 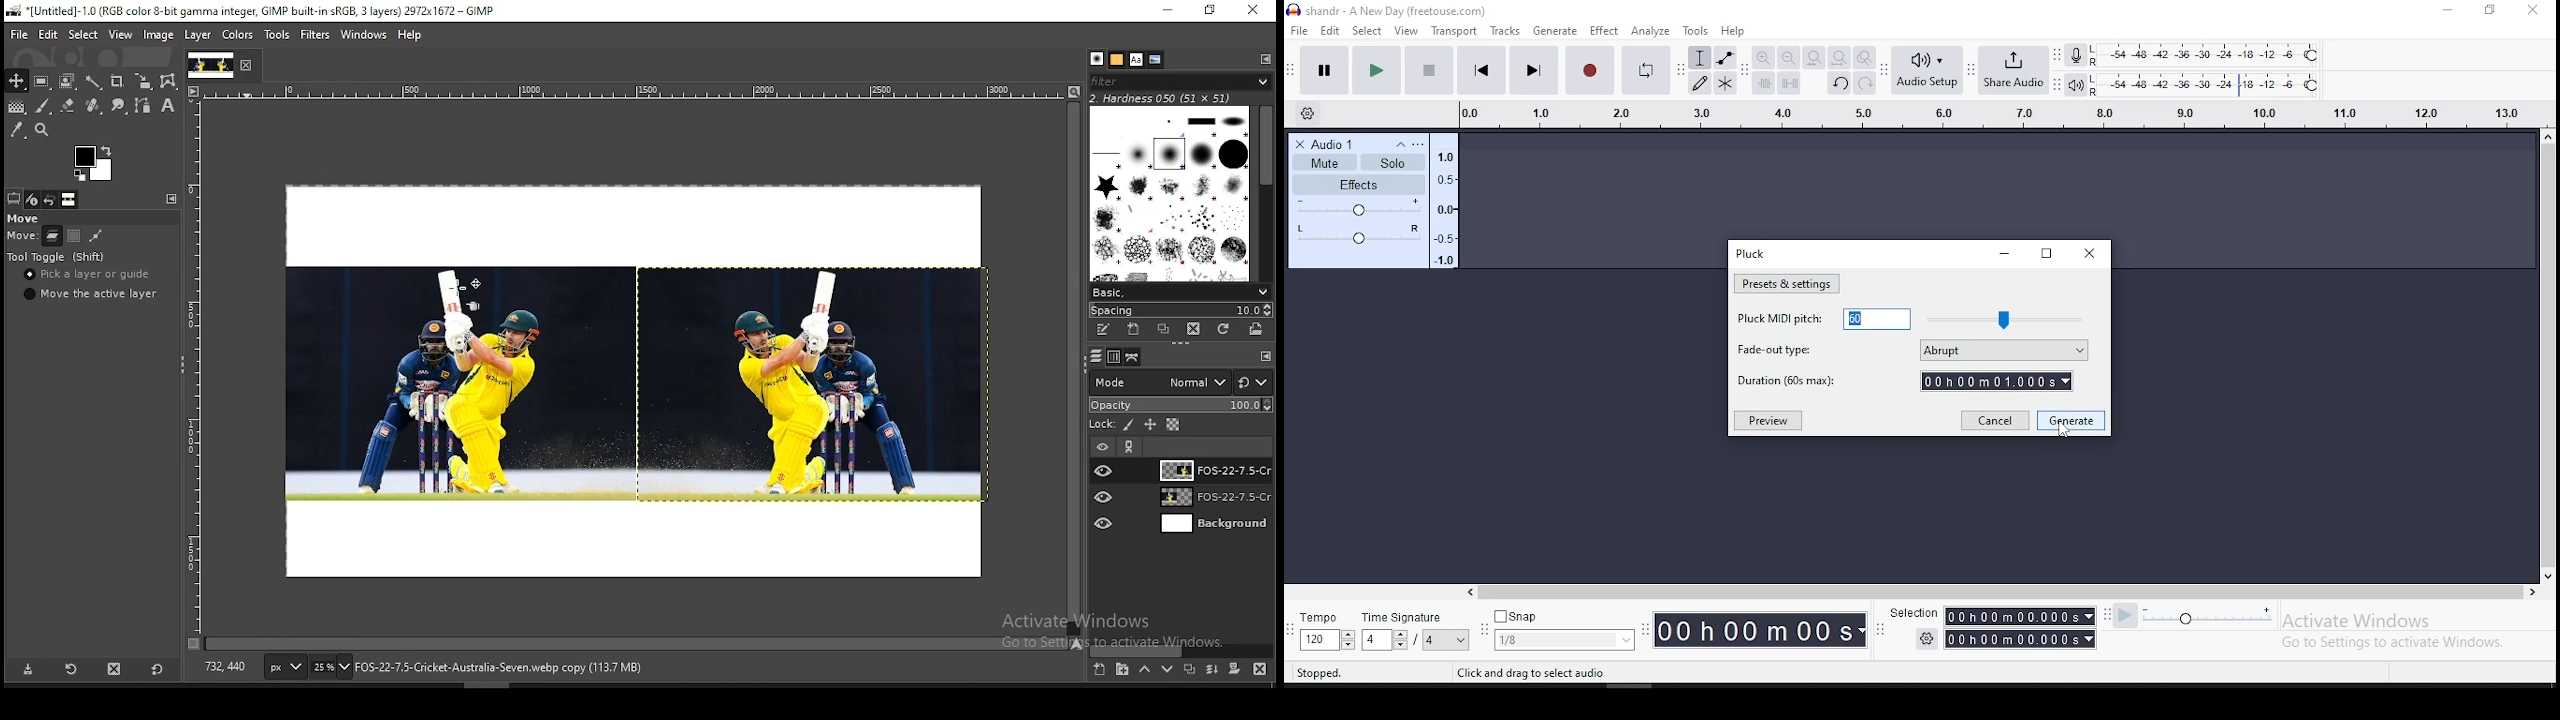 What do you see at coordinates (1430, 69) in the screenshot?
I see `stop` at bounding box center [1430, 69].